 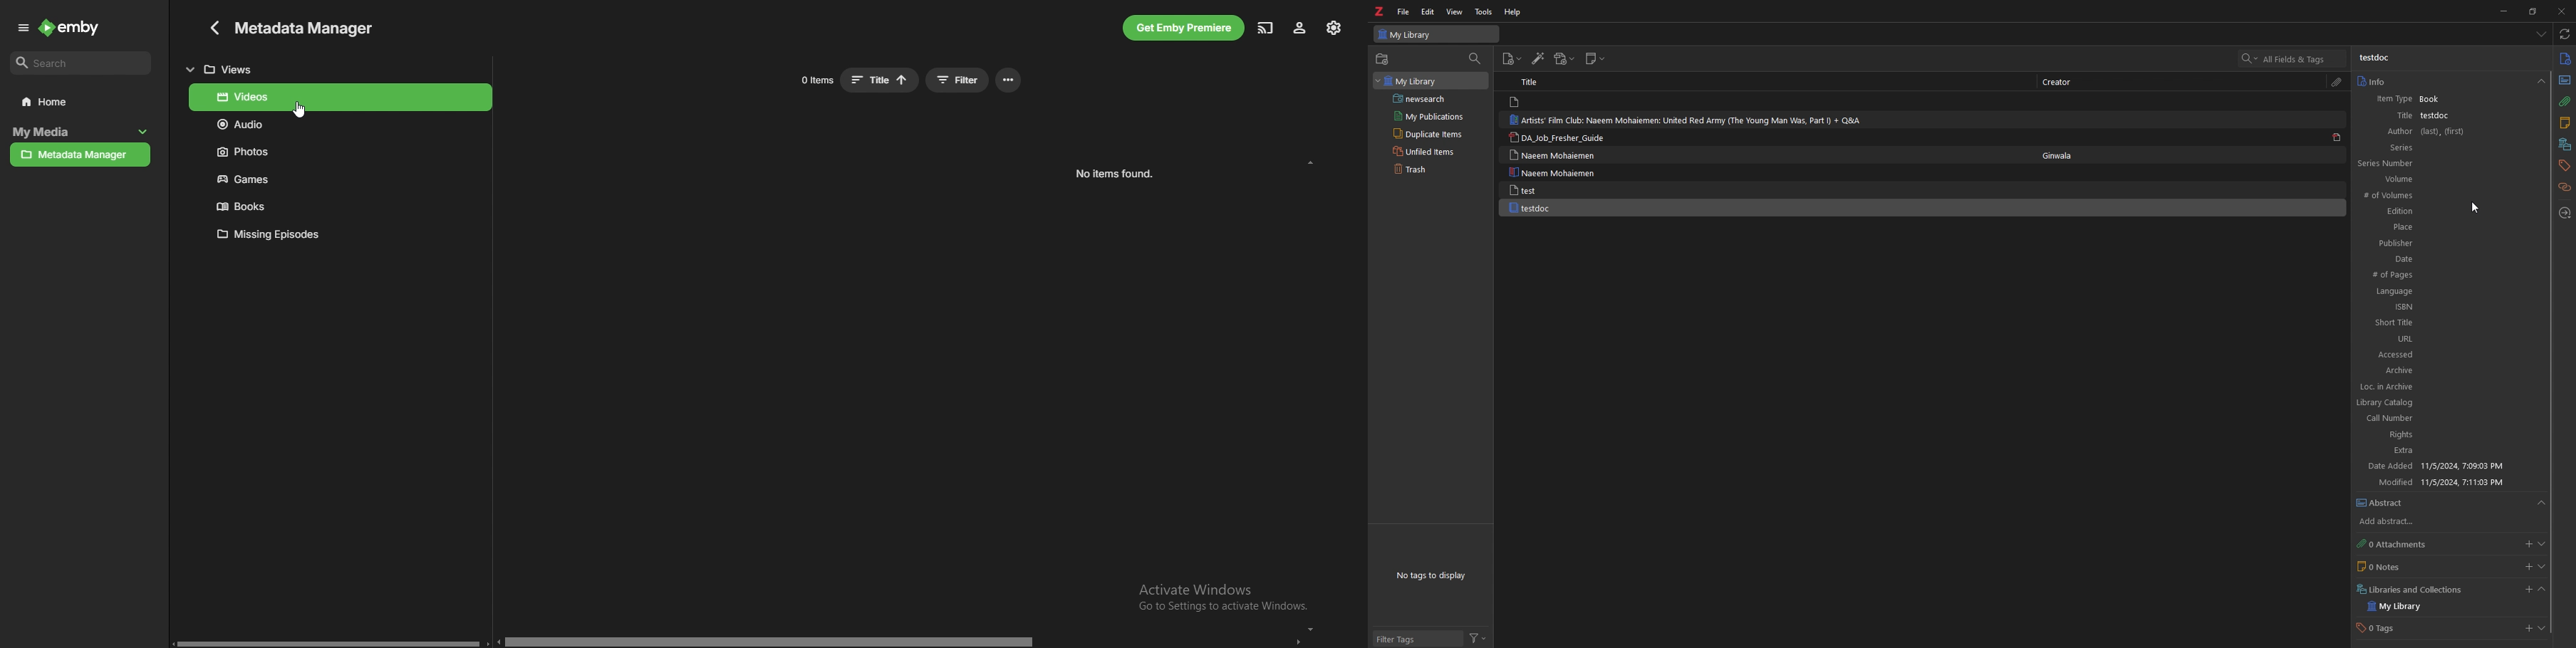 I want to click on new note, so click(x=1595, y=59).